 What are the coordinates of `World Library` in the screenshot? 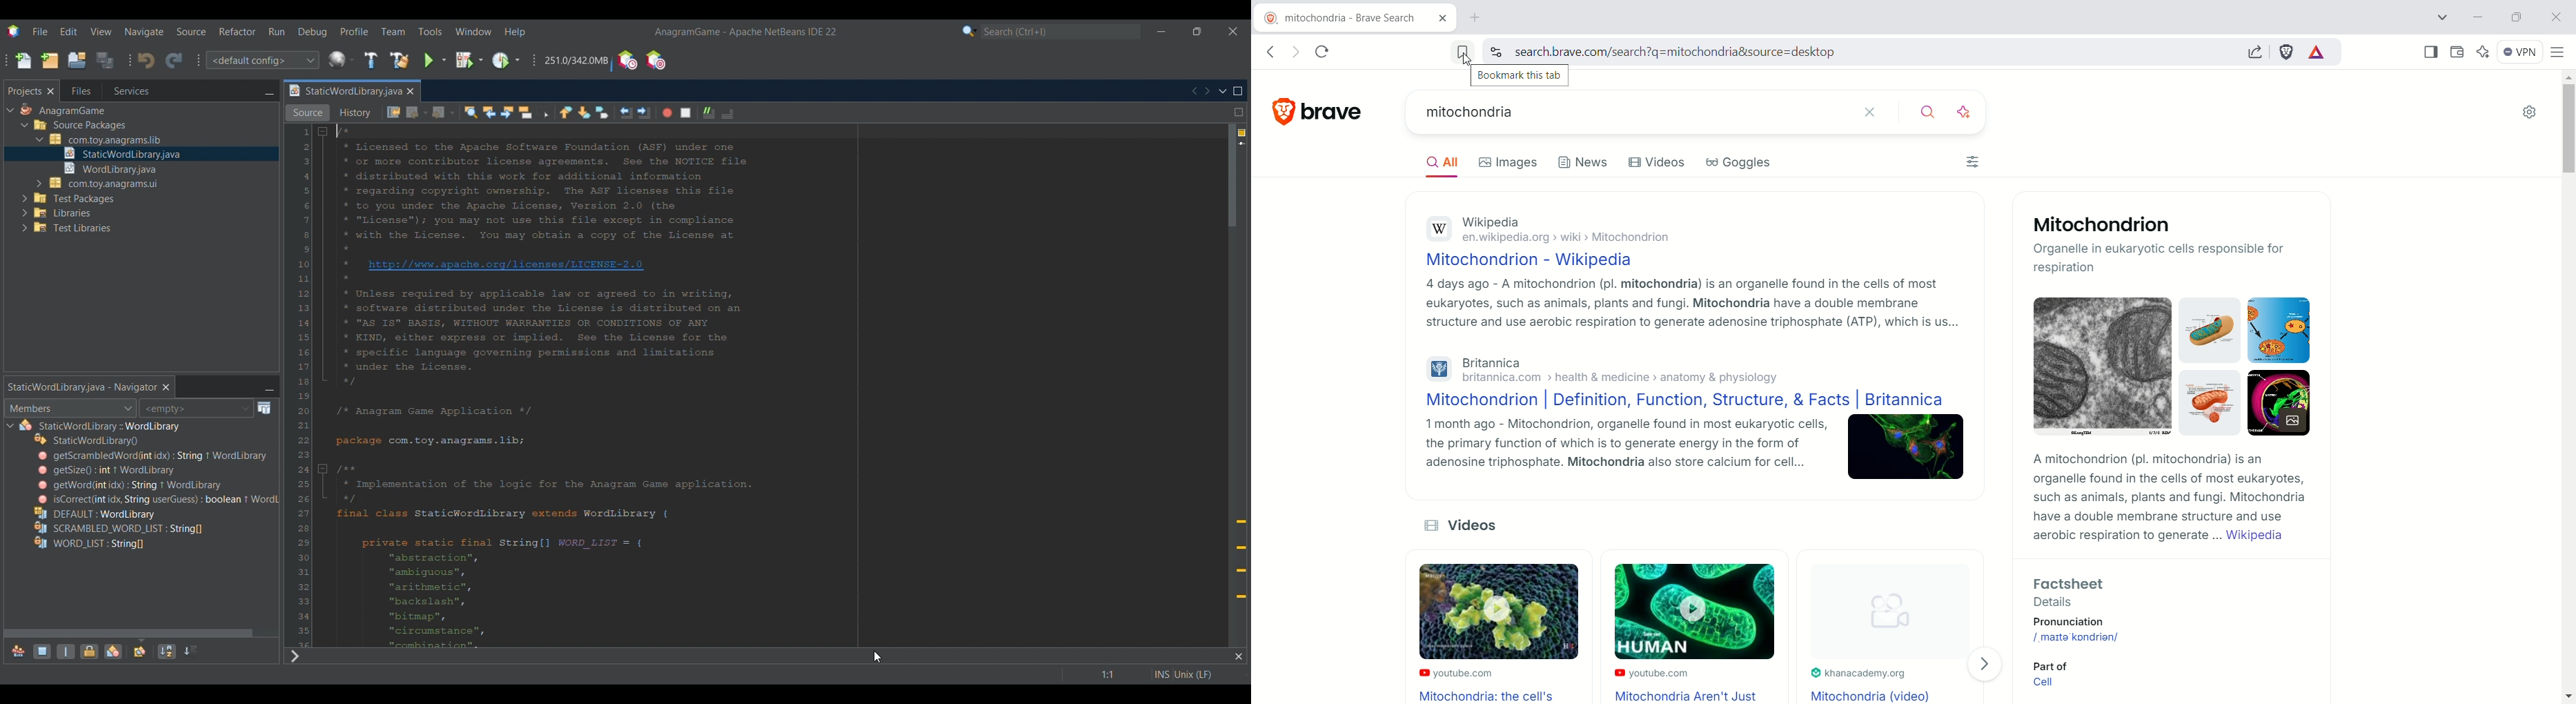 It's located at (342, 60).